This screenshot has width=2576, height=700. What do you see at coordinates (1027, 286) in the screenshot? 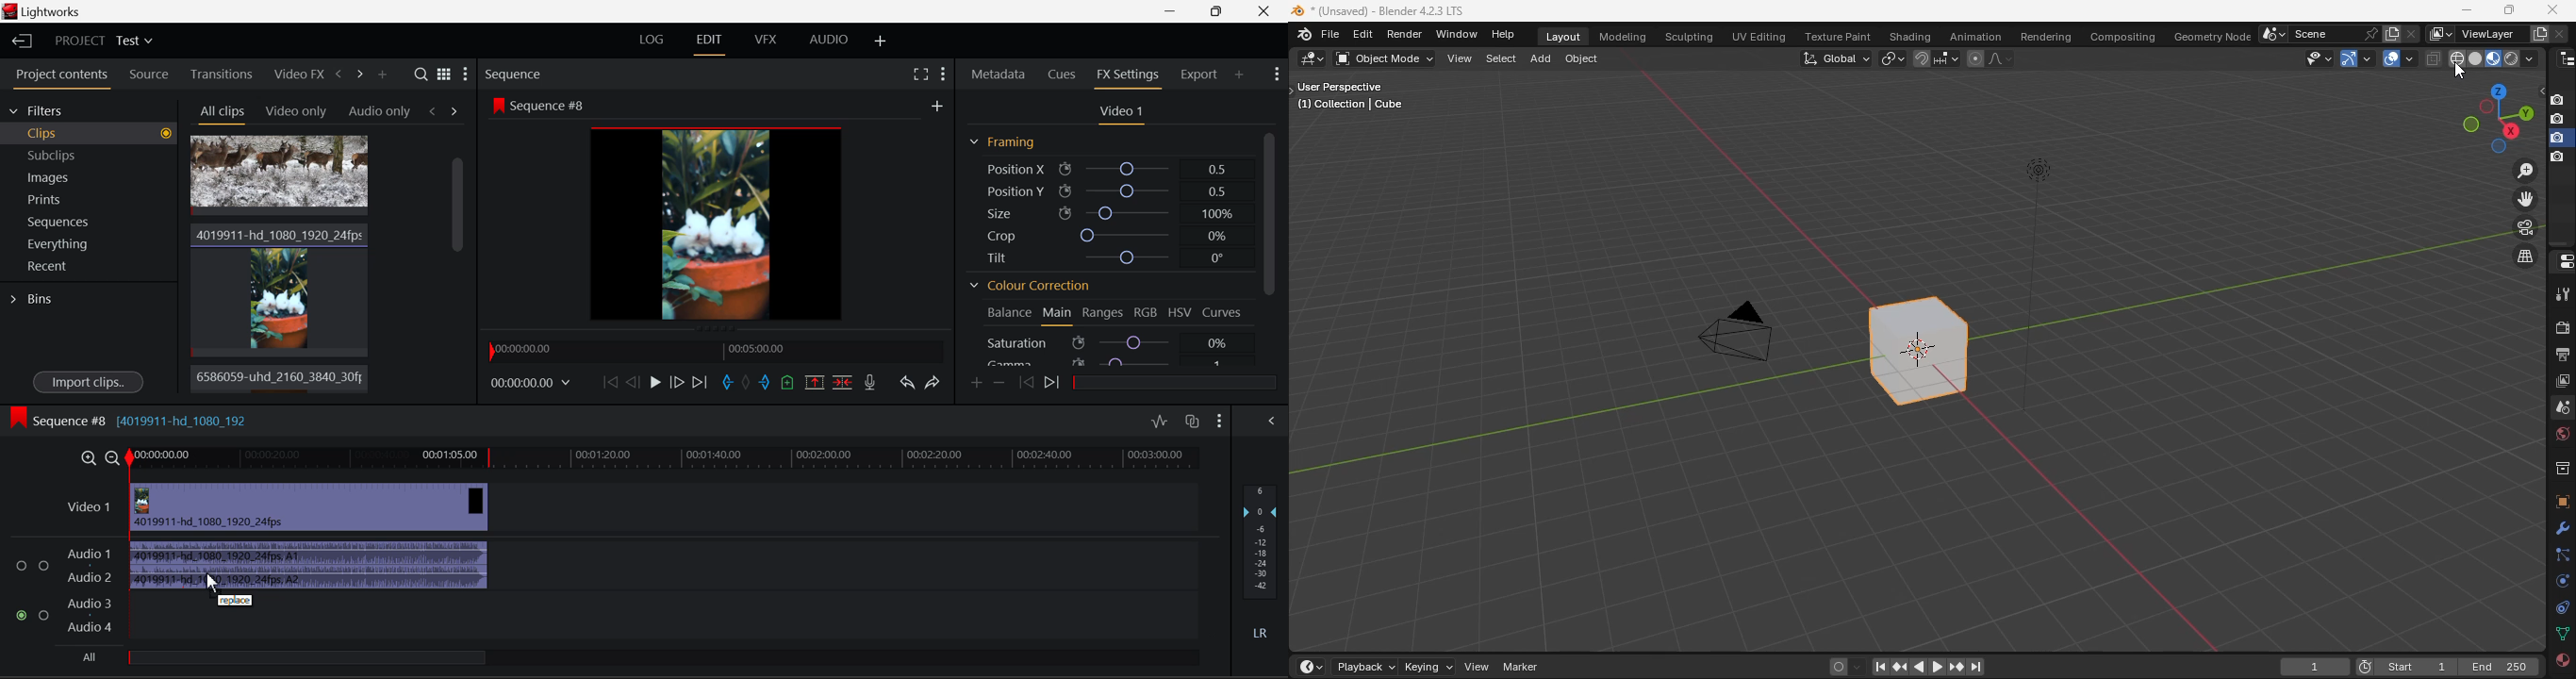
I see `Colour Correction Section` at bounding box center [1027, 286].